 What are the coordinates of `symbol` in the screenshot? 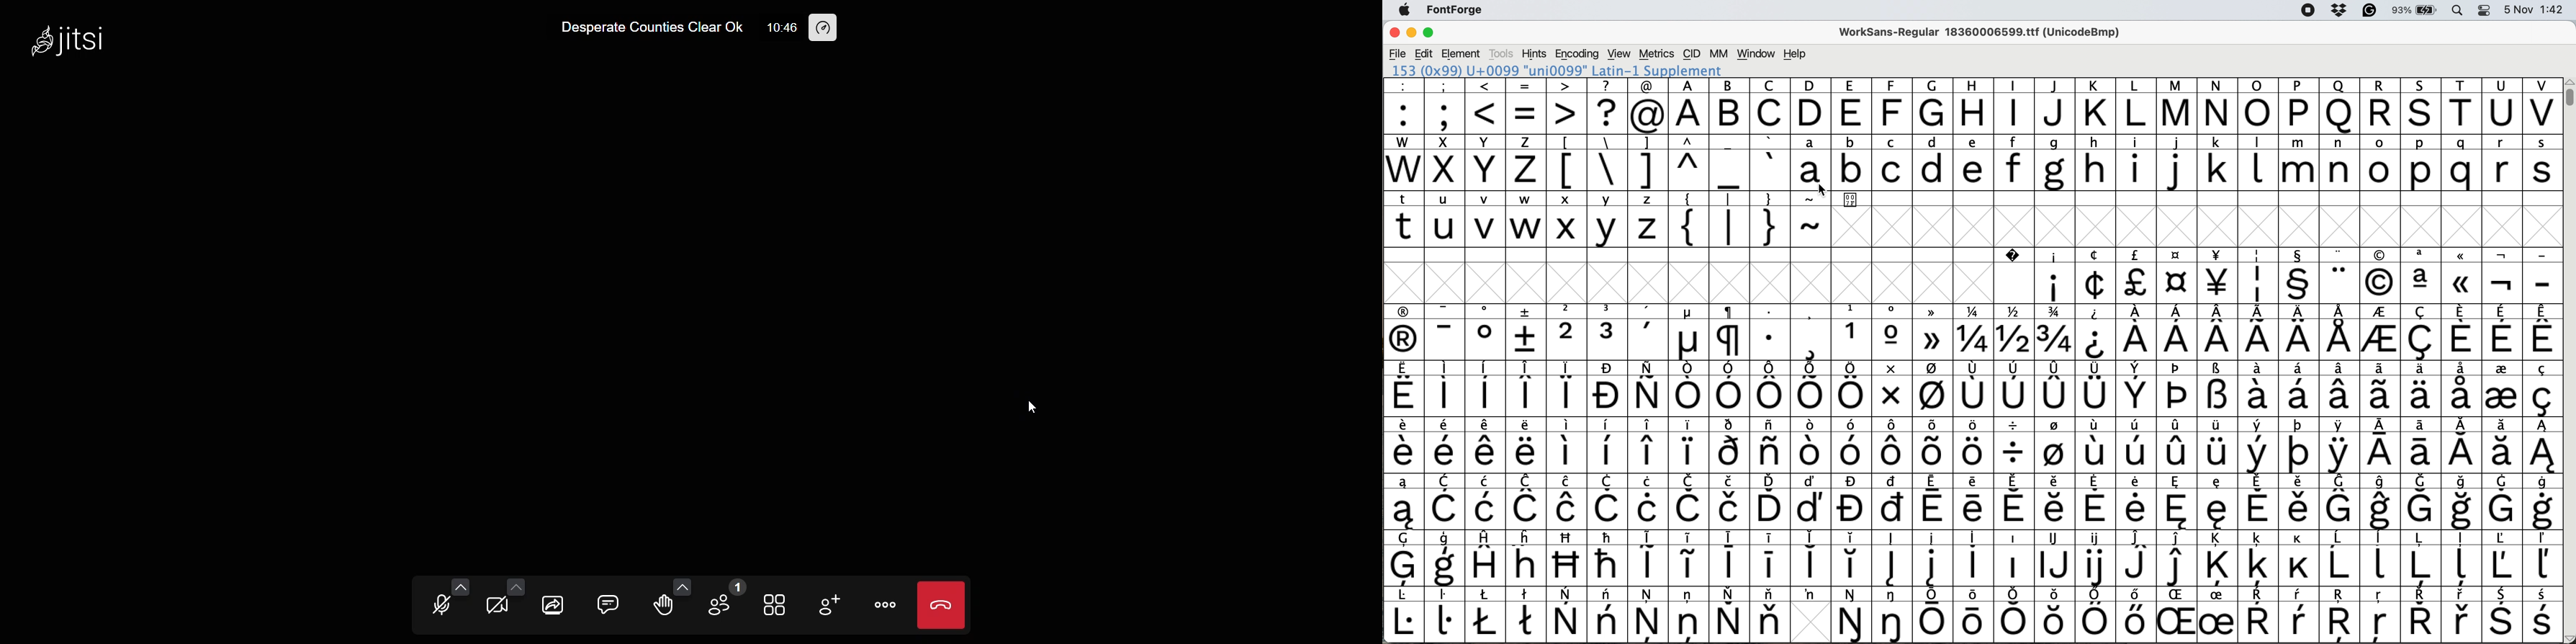 It's located at (2462, 332).